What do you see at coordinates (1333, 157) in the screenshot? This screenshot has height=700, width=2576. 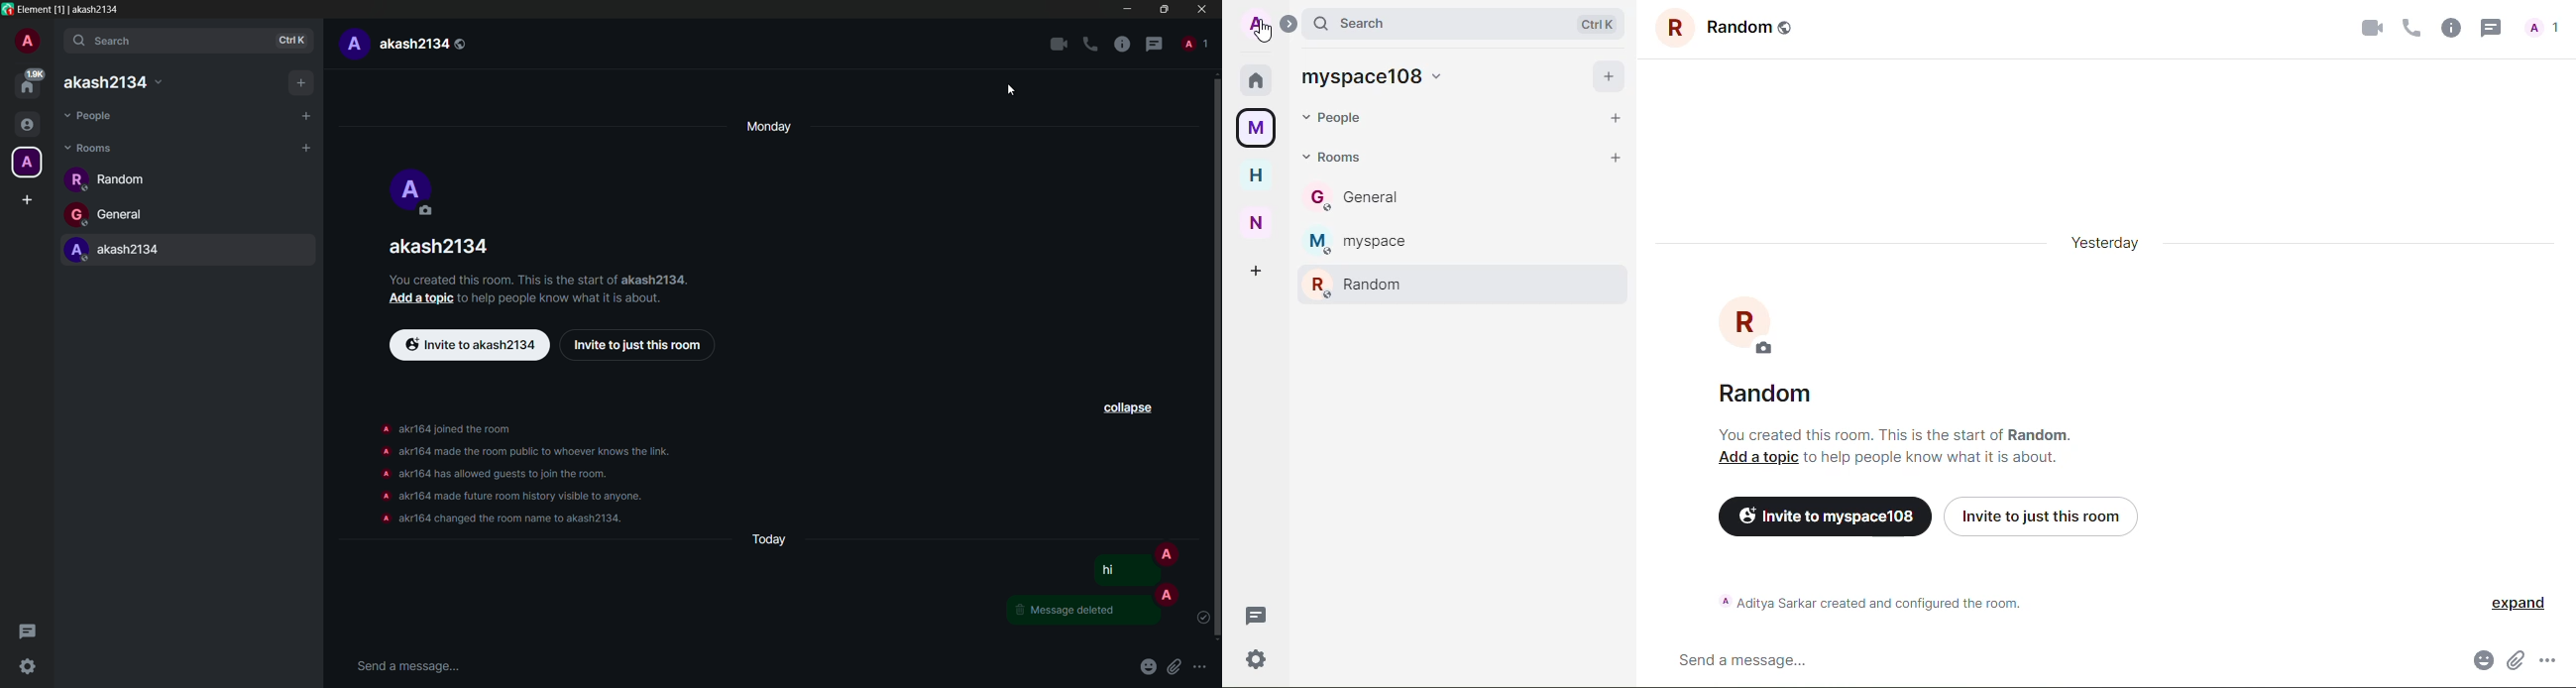 I see `rooms` at bounding box center [1333, 157].